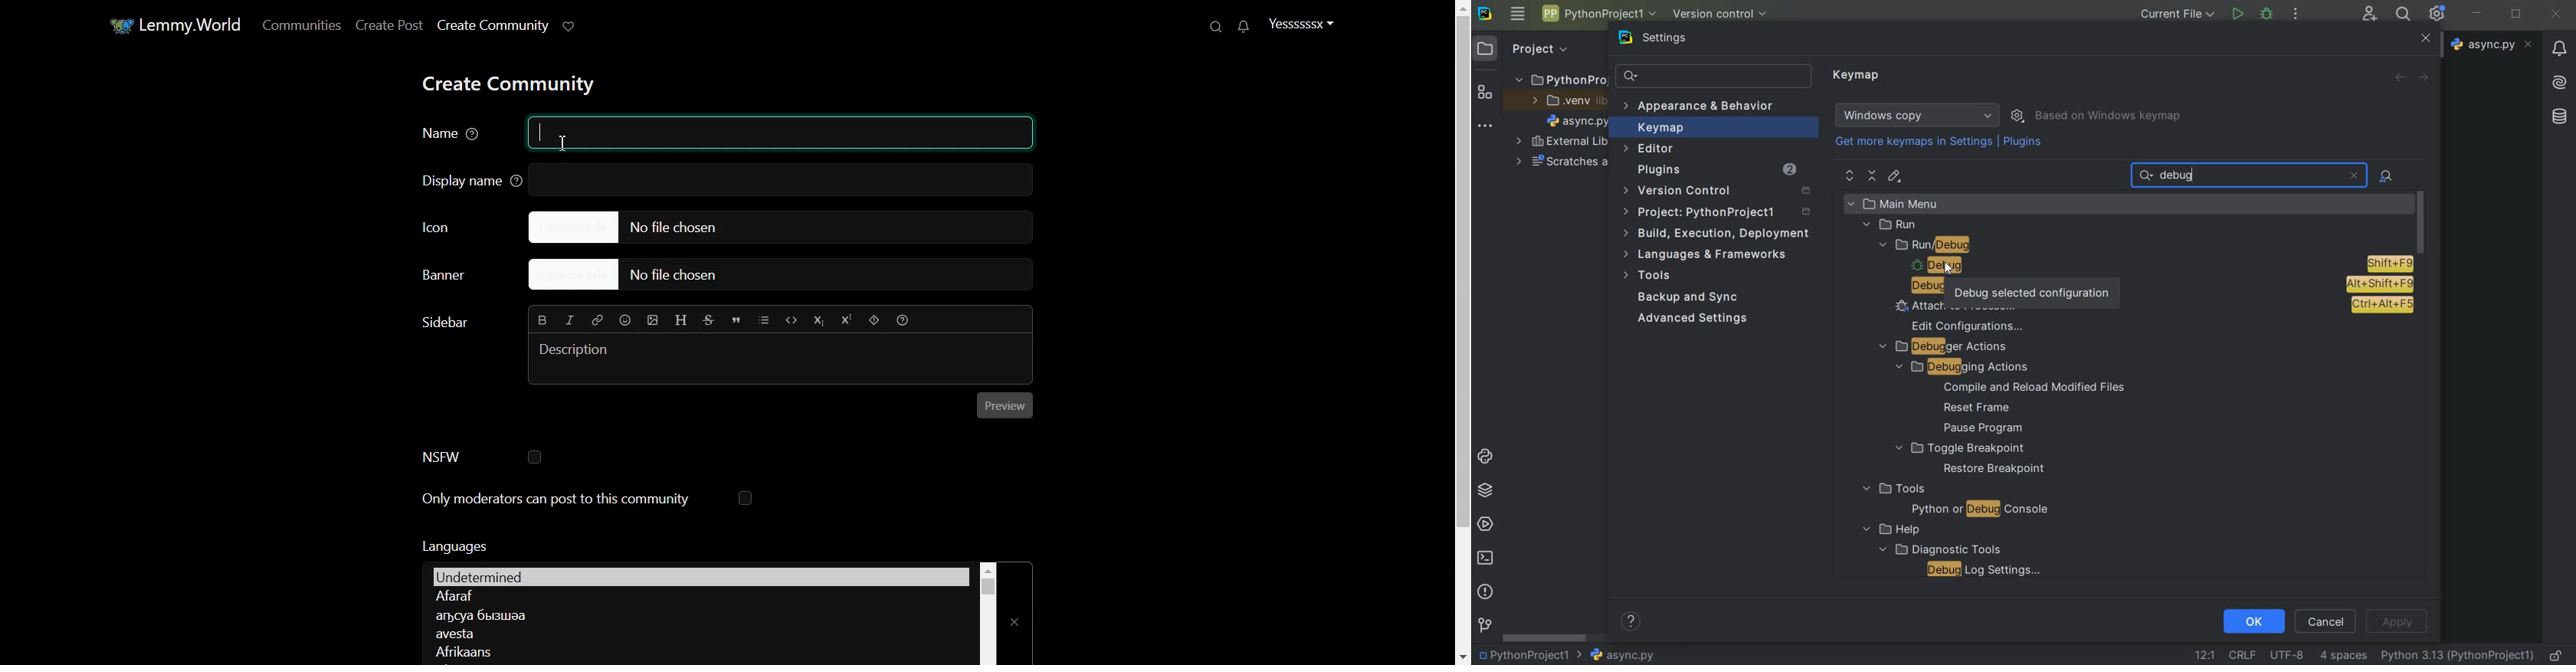 This screenshot has width=2576, height=672. What do you see at coordinates (1485, 47) in the screenshot?
I see `project icon` at bounding box center [1485, 47].